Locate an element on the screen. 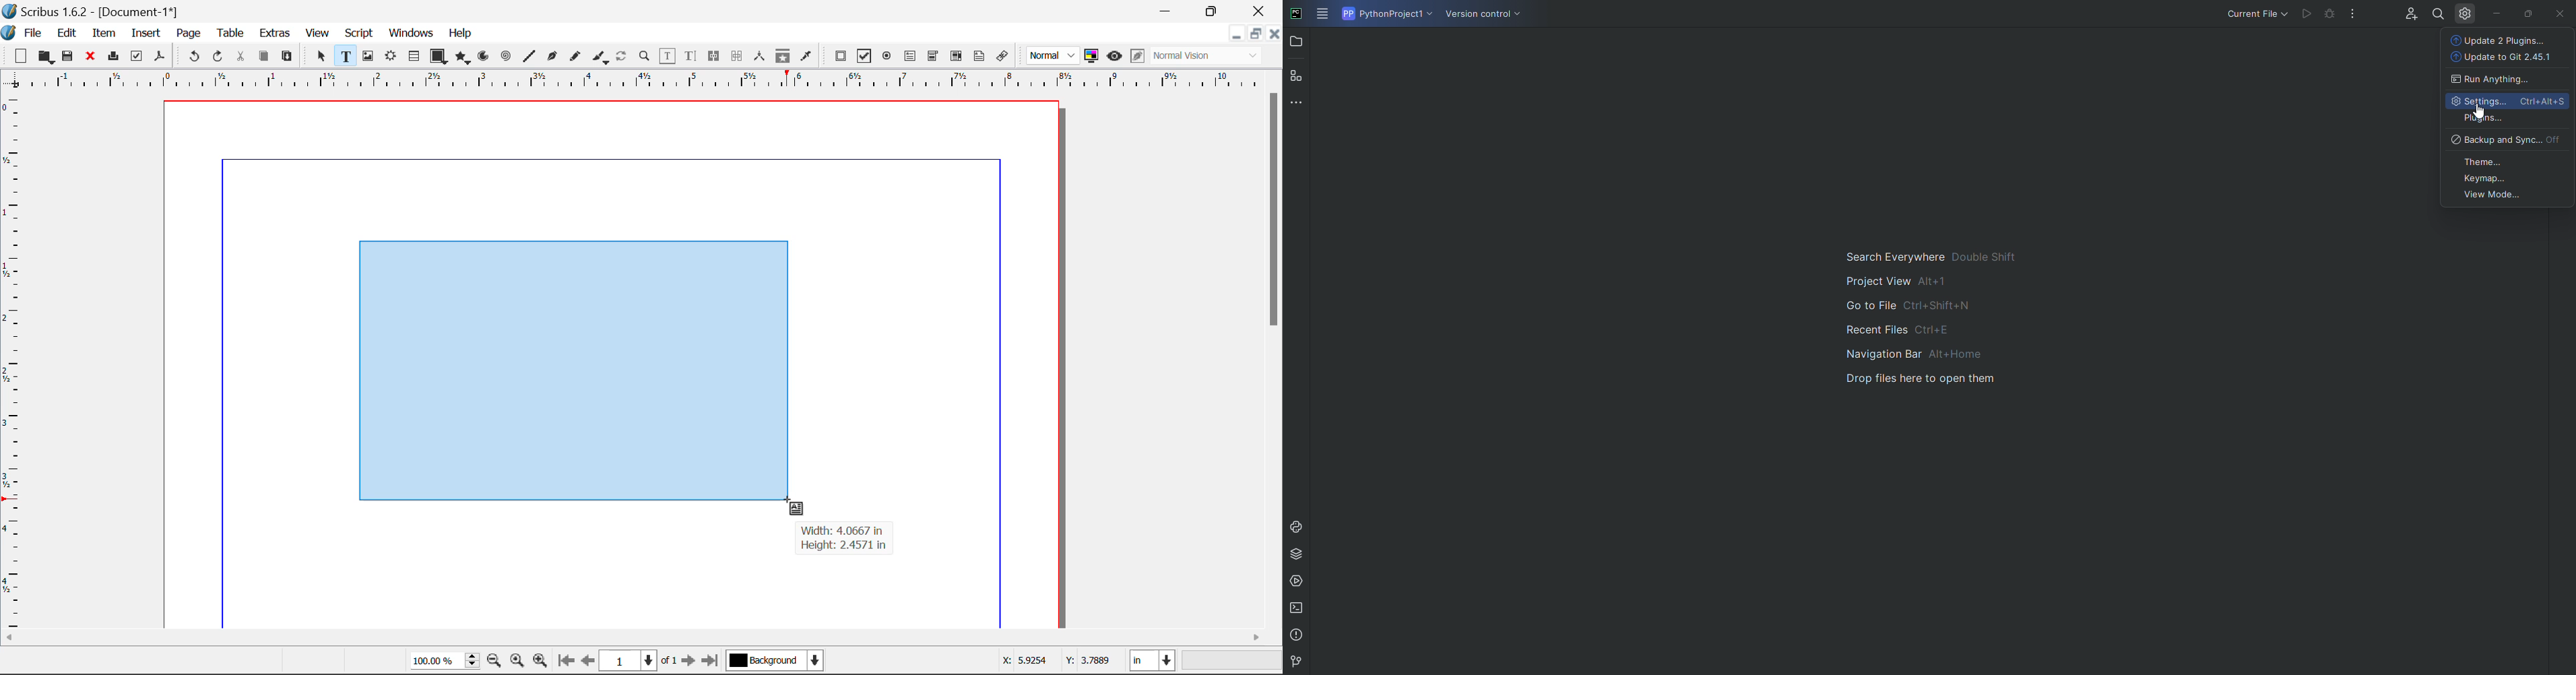 This screenshot has height=700, width=2576. Edit is located at coordinates (67, 32).